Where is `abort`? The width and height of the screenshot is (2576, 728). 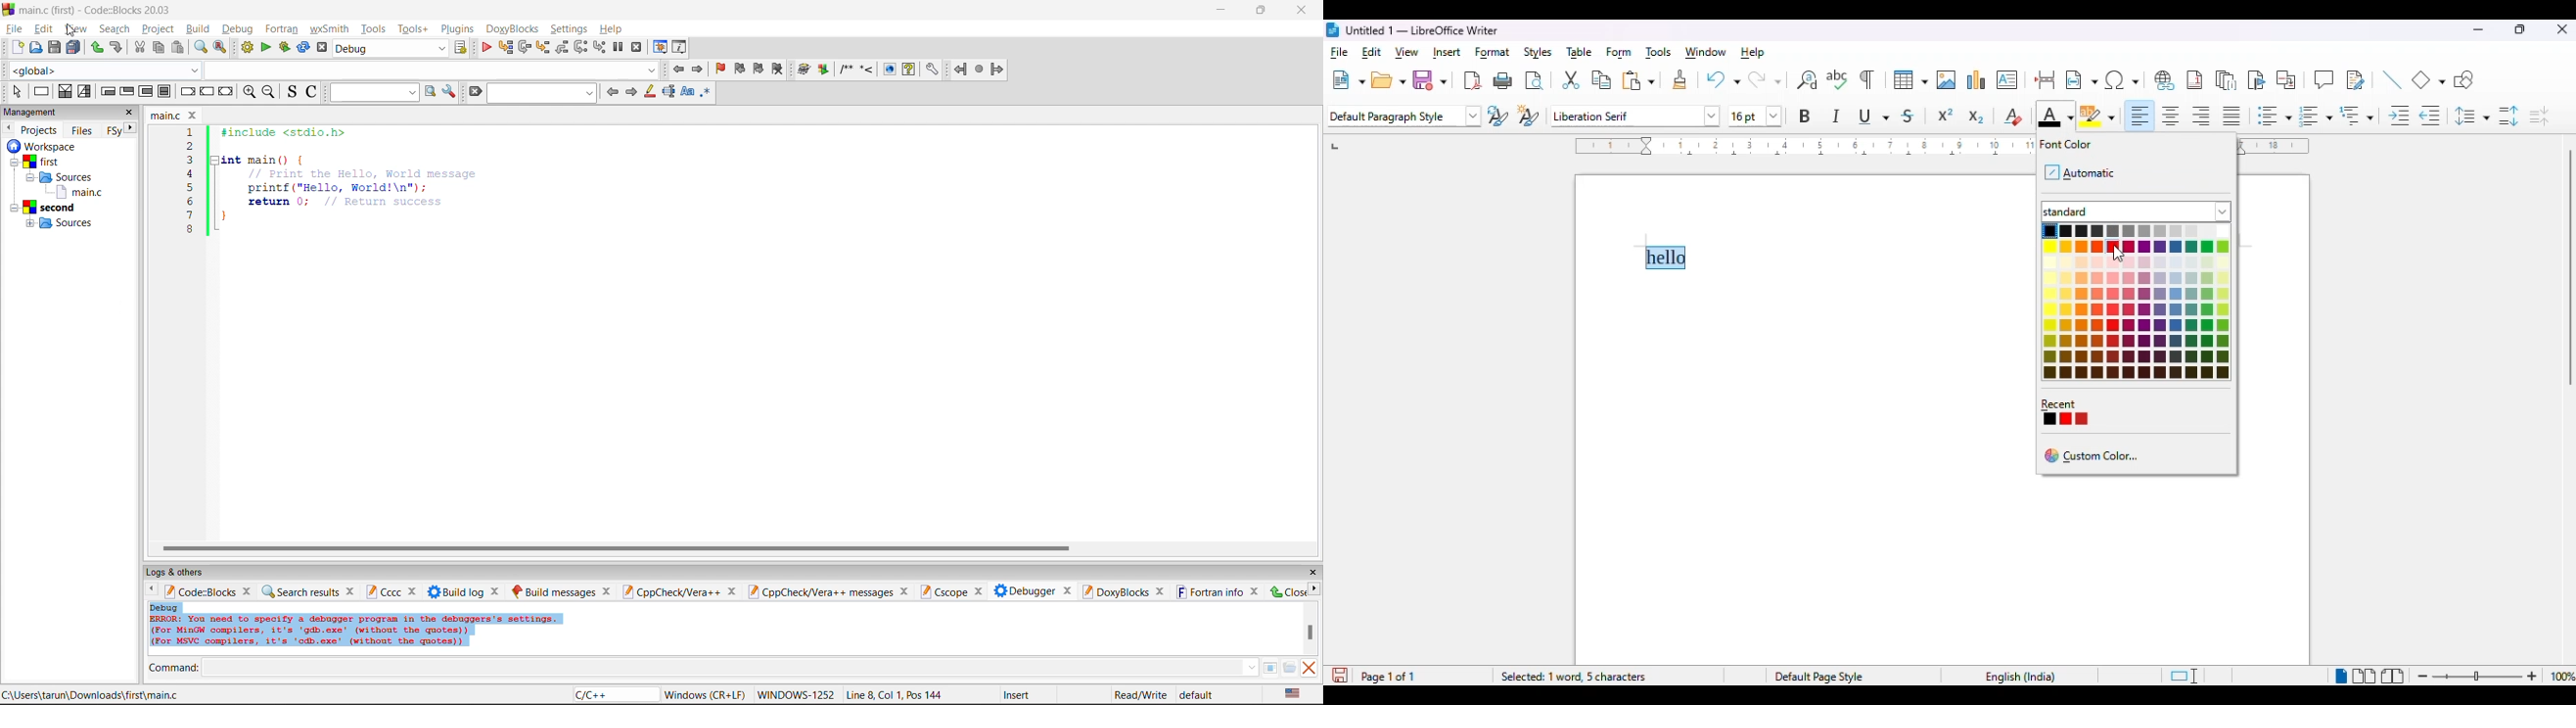 abort is located at coordinates (323, 48).